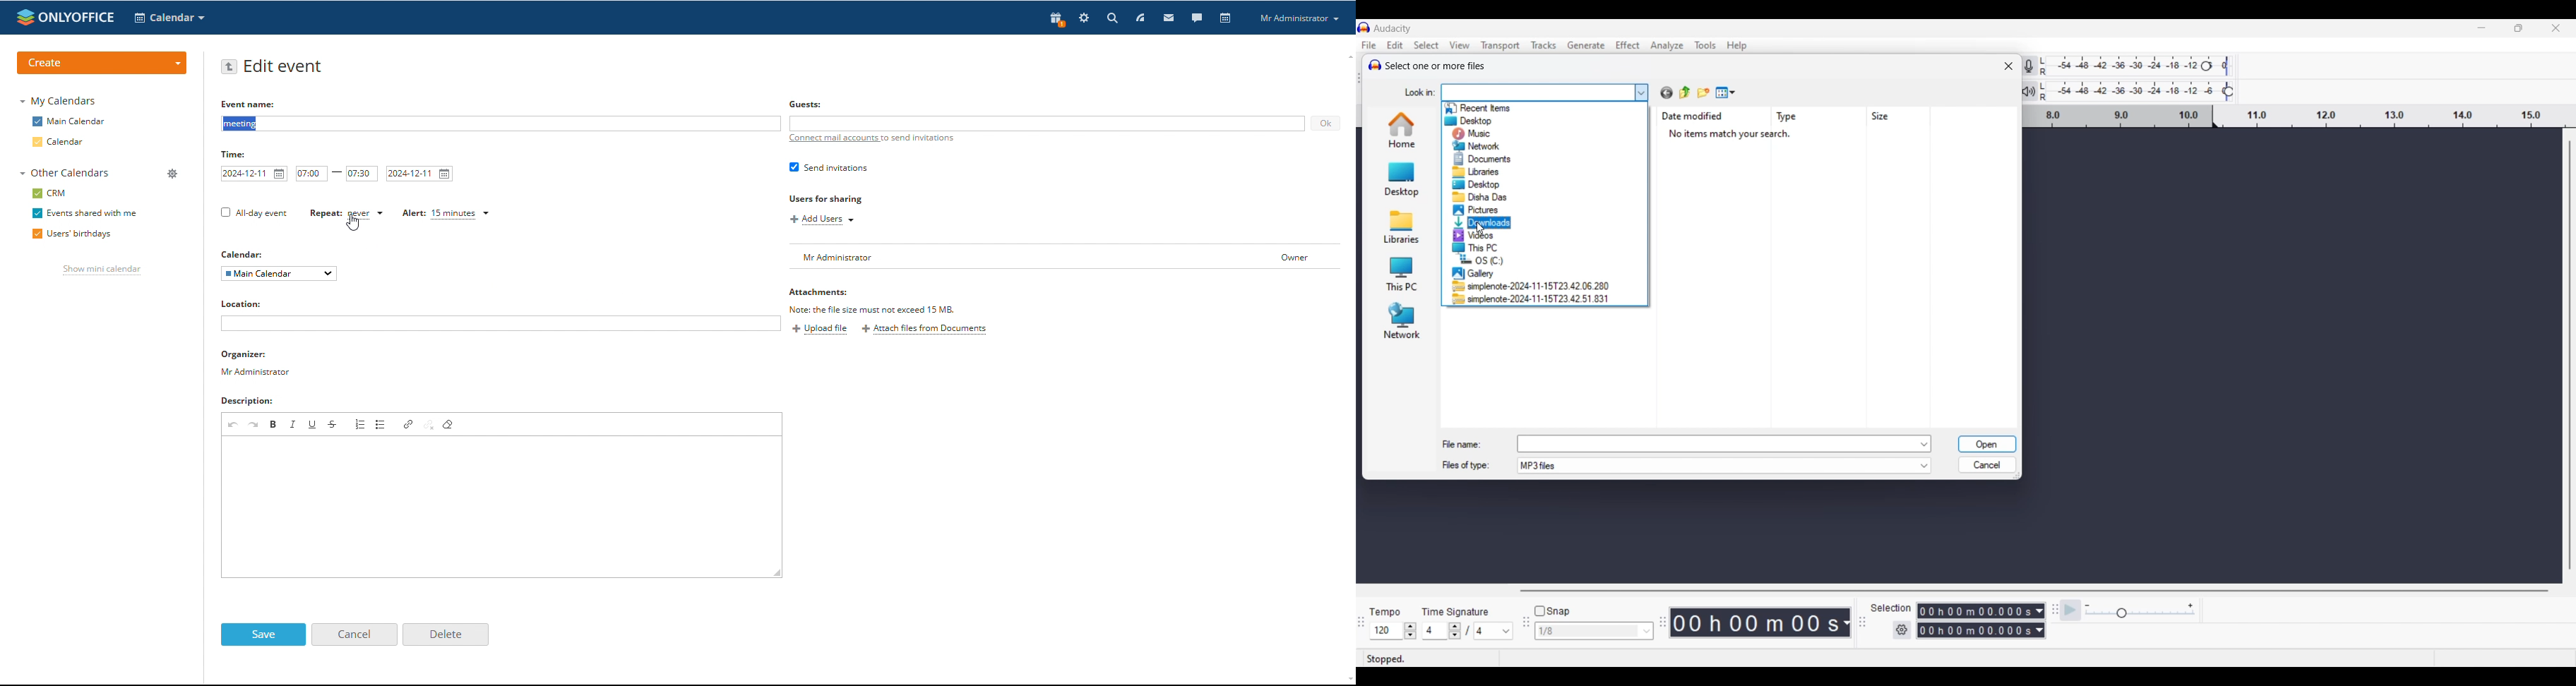 The width and height of the screenshot is (2576, 700). Describe the element at coordinates (1664, 626) in the screenshot. I see `time toolbar` at that location.